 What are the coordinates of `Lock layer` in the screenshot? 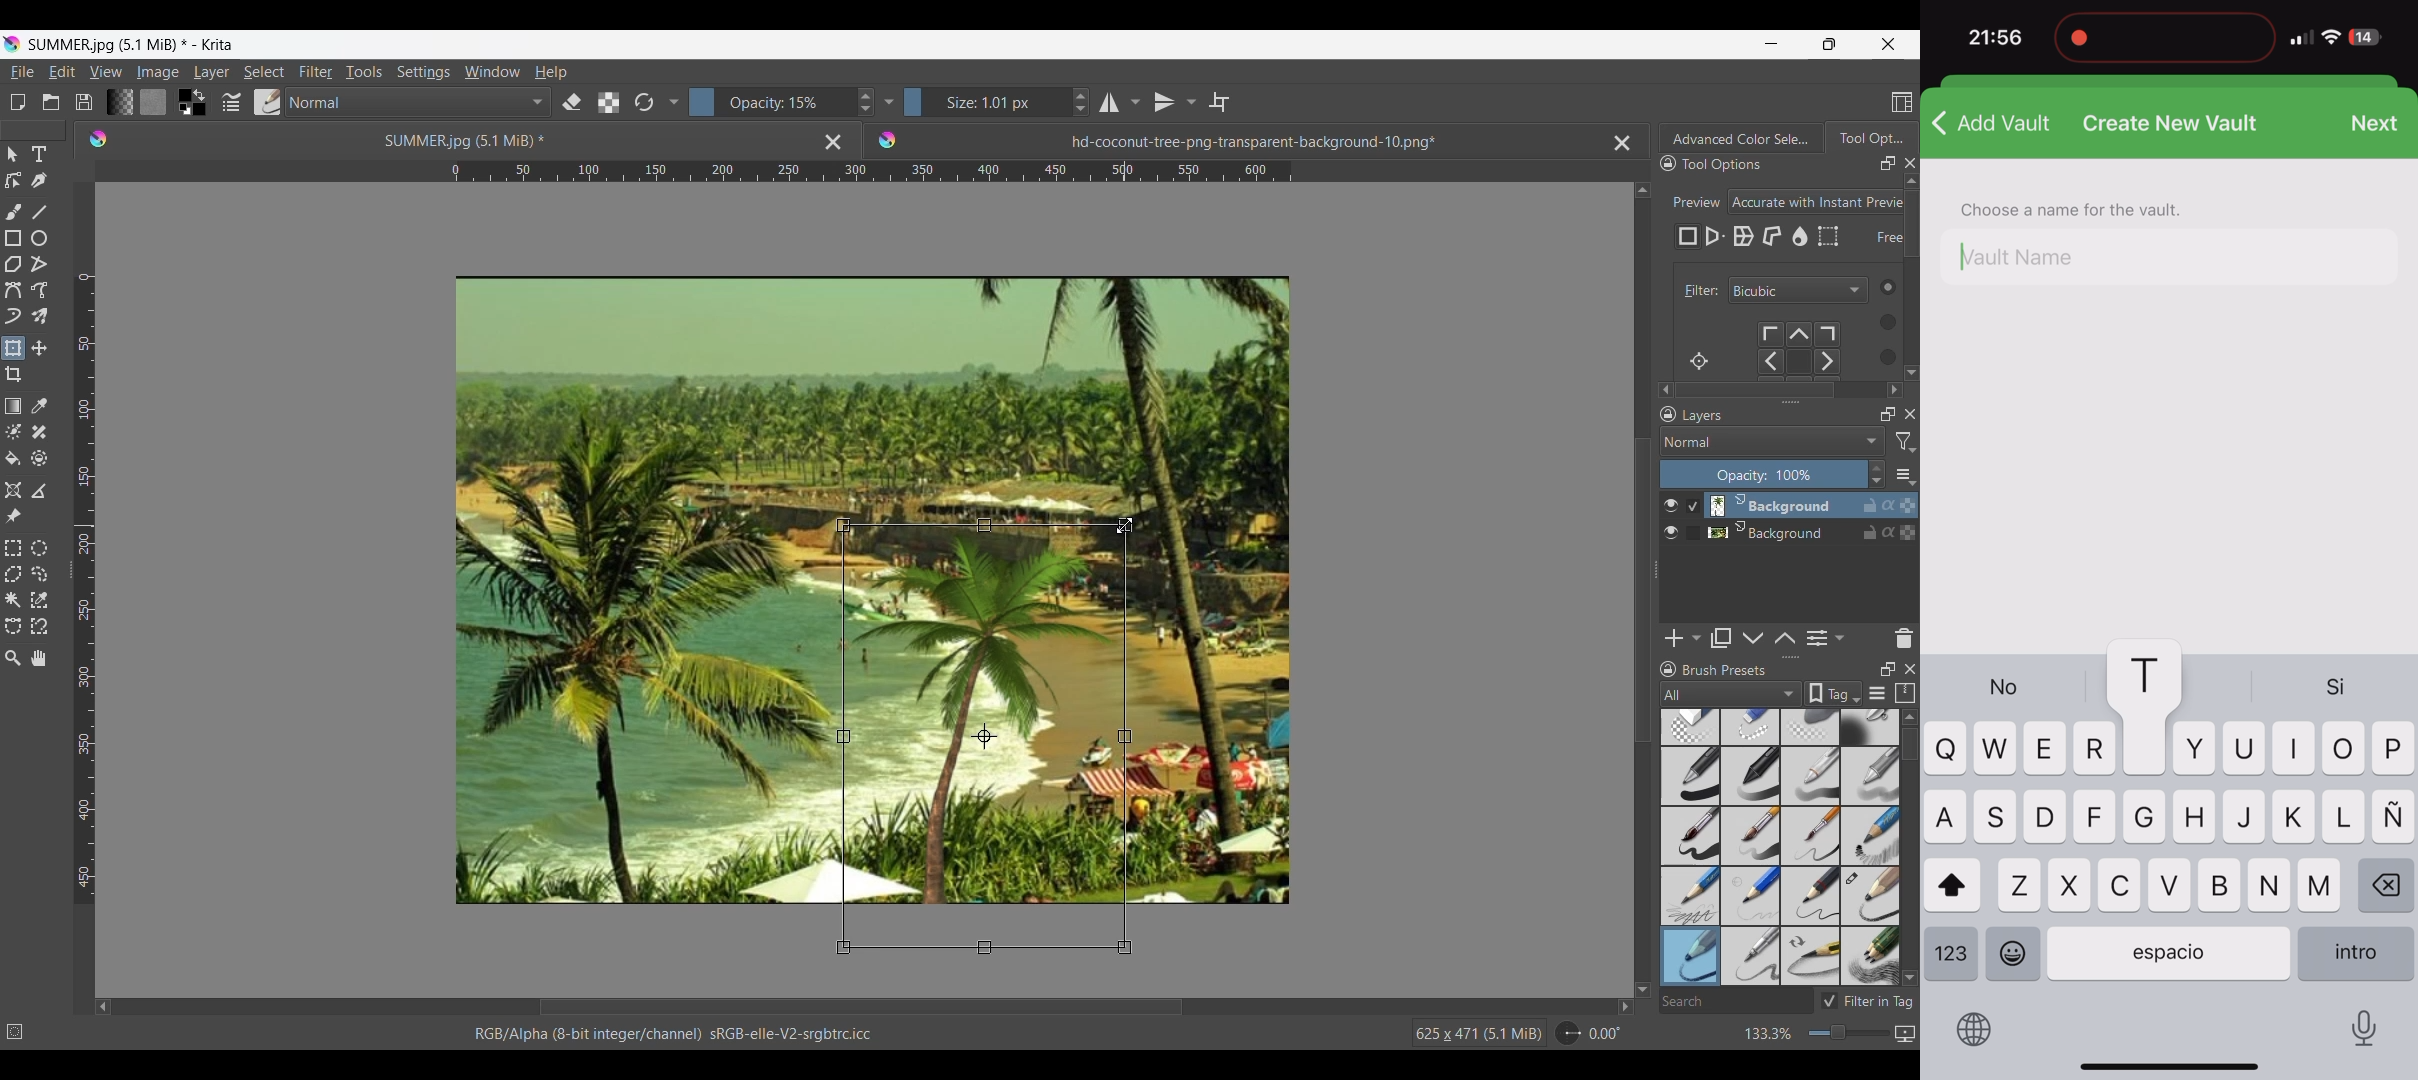 It's located at (1870, 532).